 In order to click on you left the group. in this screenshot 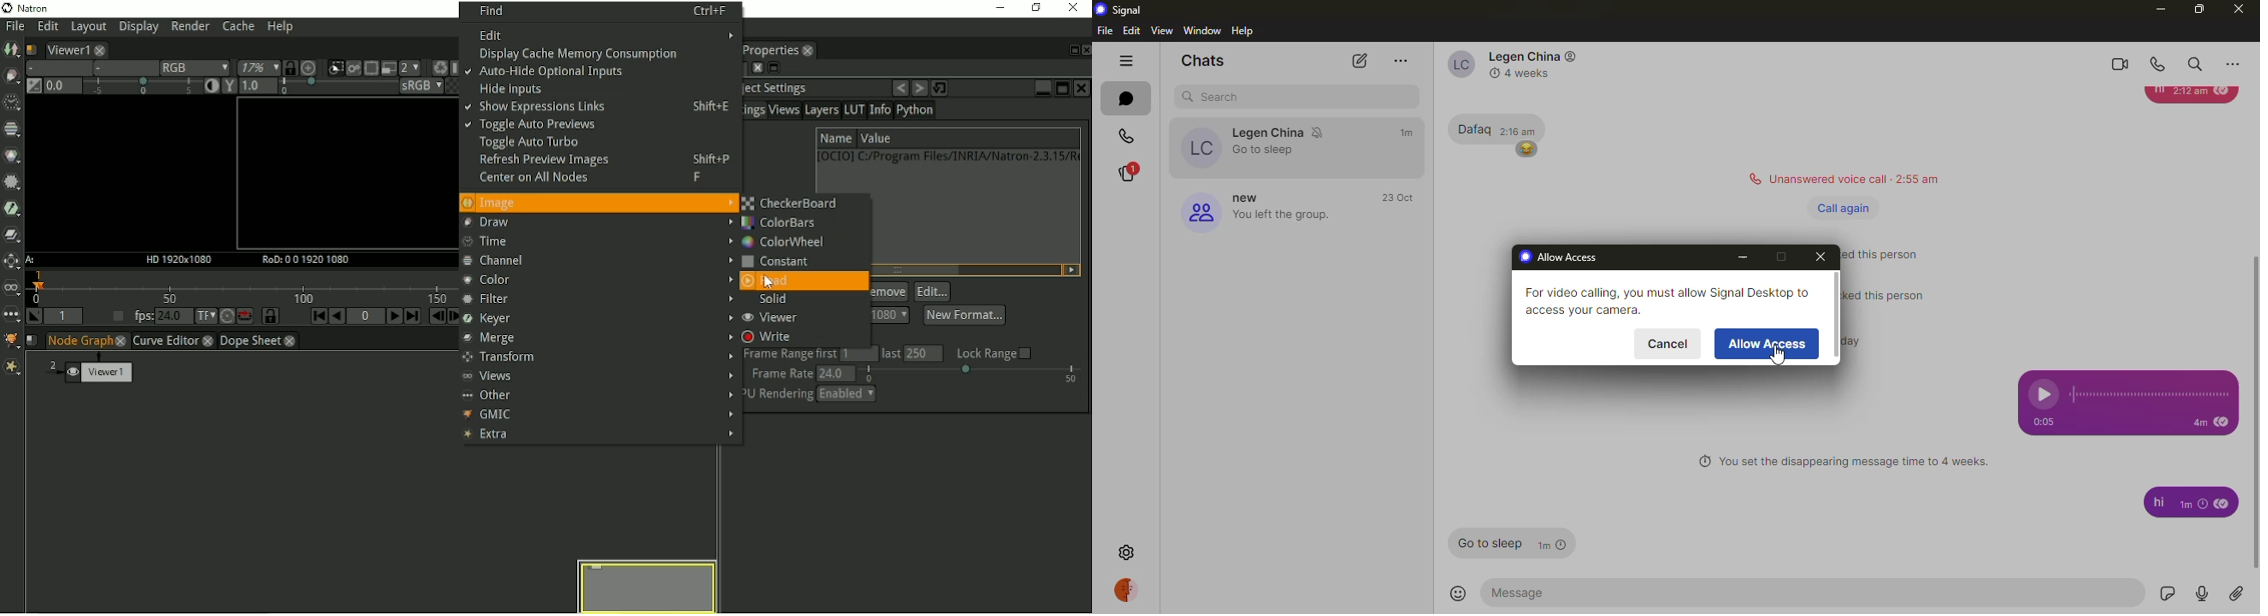, I will do `click(1308, 215)`.